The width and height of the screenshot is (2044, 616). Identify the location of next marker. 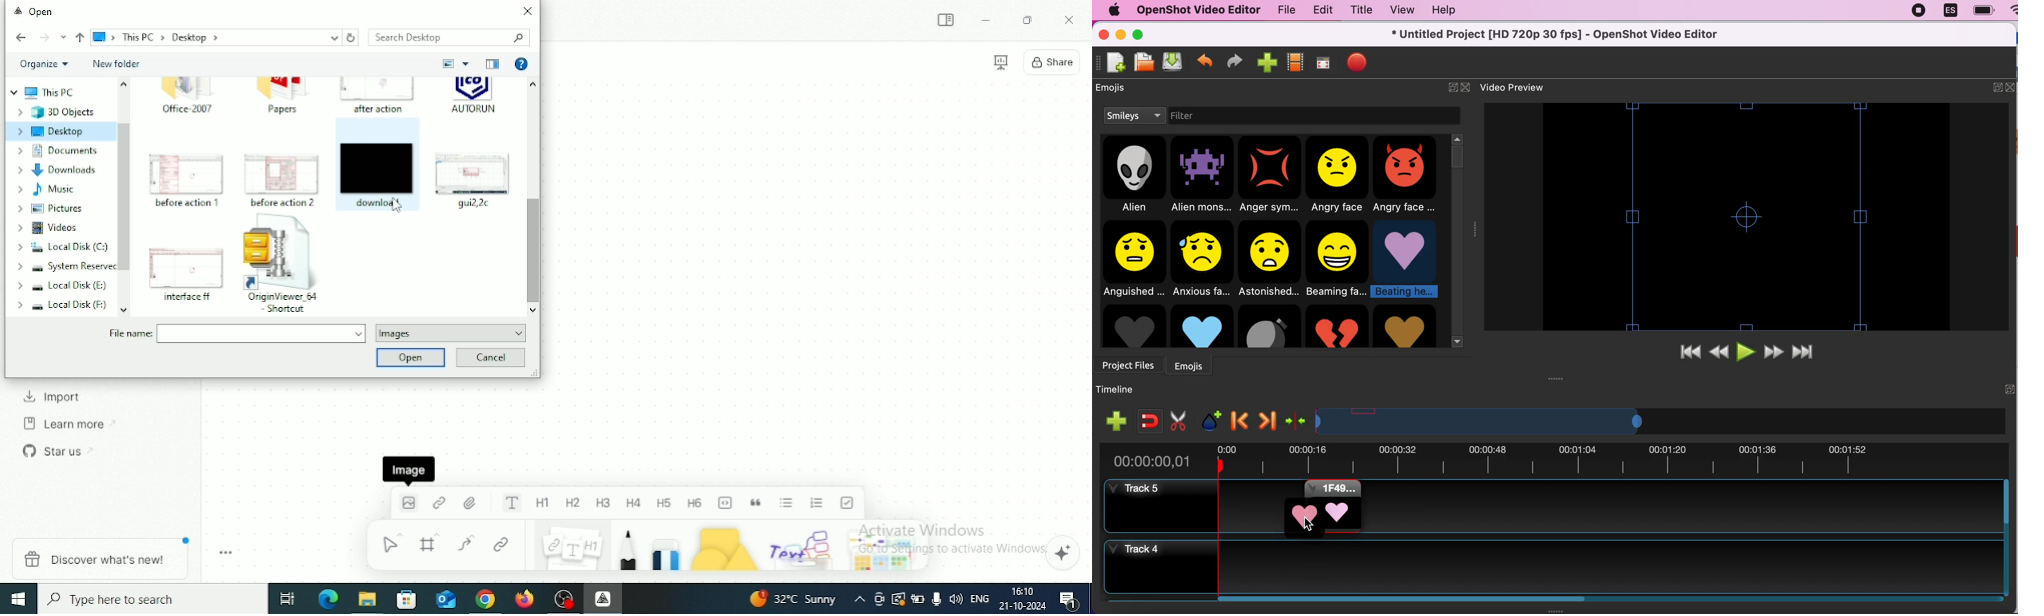
(1266, 419).